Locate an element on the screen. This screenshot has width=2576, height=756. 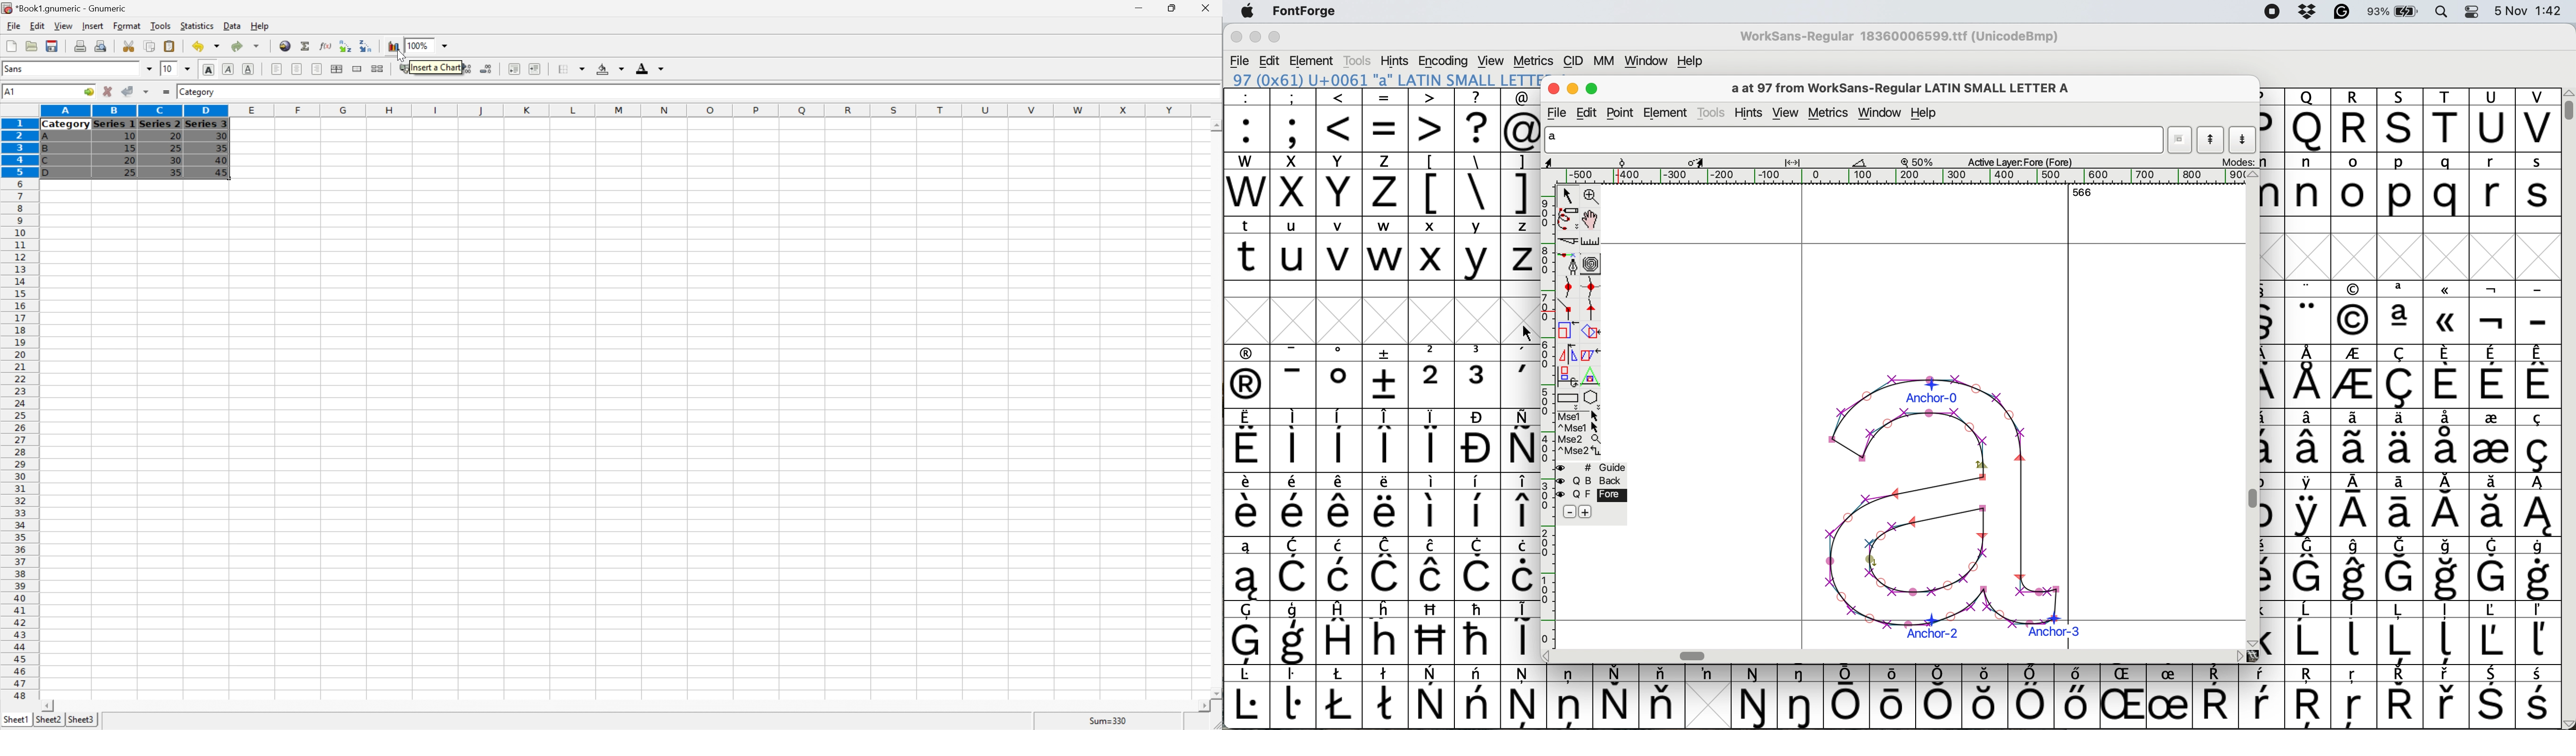
mm is located at coordinates (1603, 60).